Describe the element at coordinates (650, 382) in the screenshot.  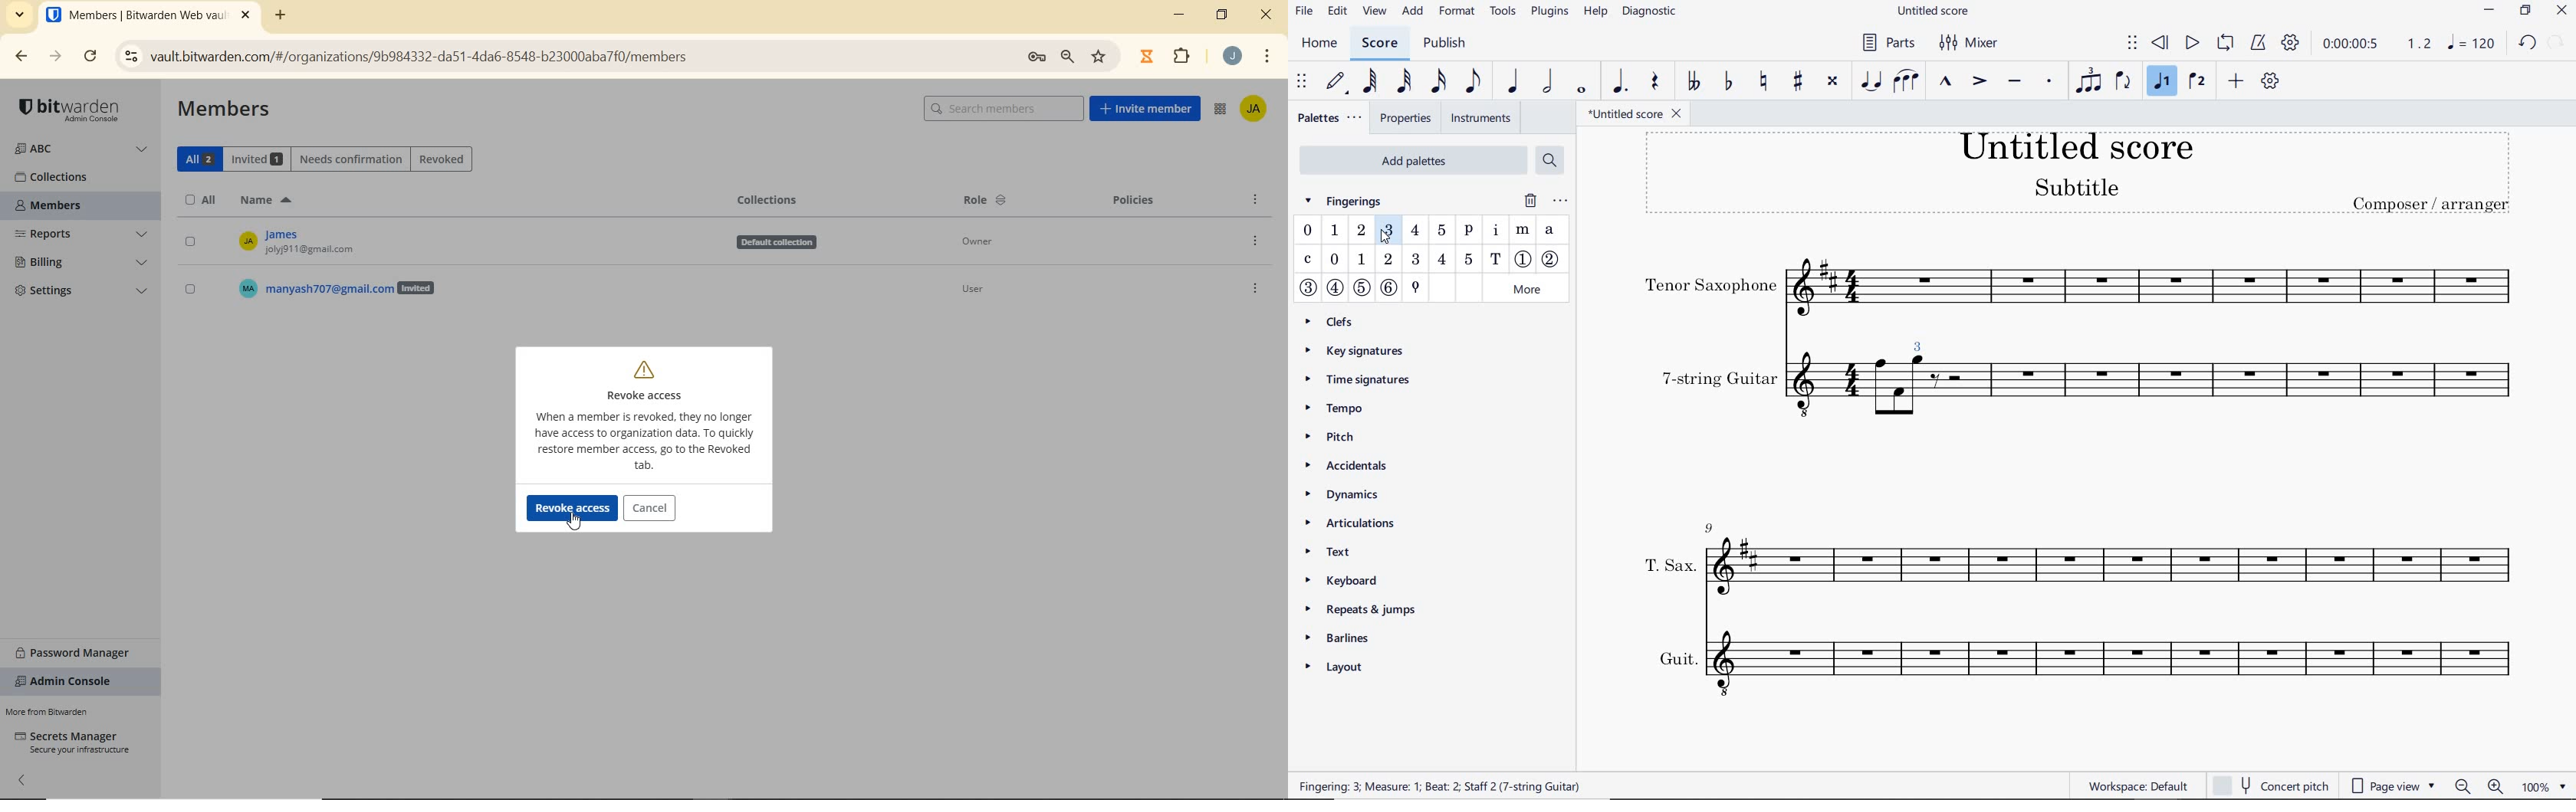
I see `REVOKE ACCESS` at that location.